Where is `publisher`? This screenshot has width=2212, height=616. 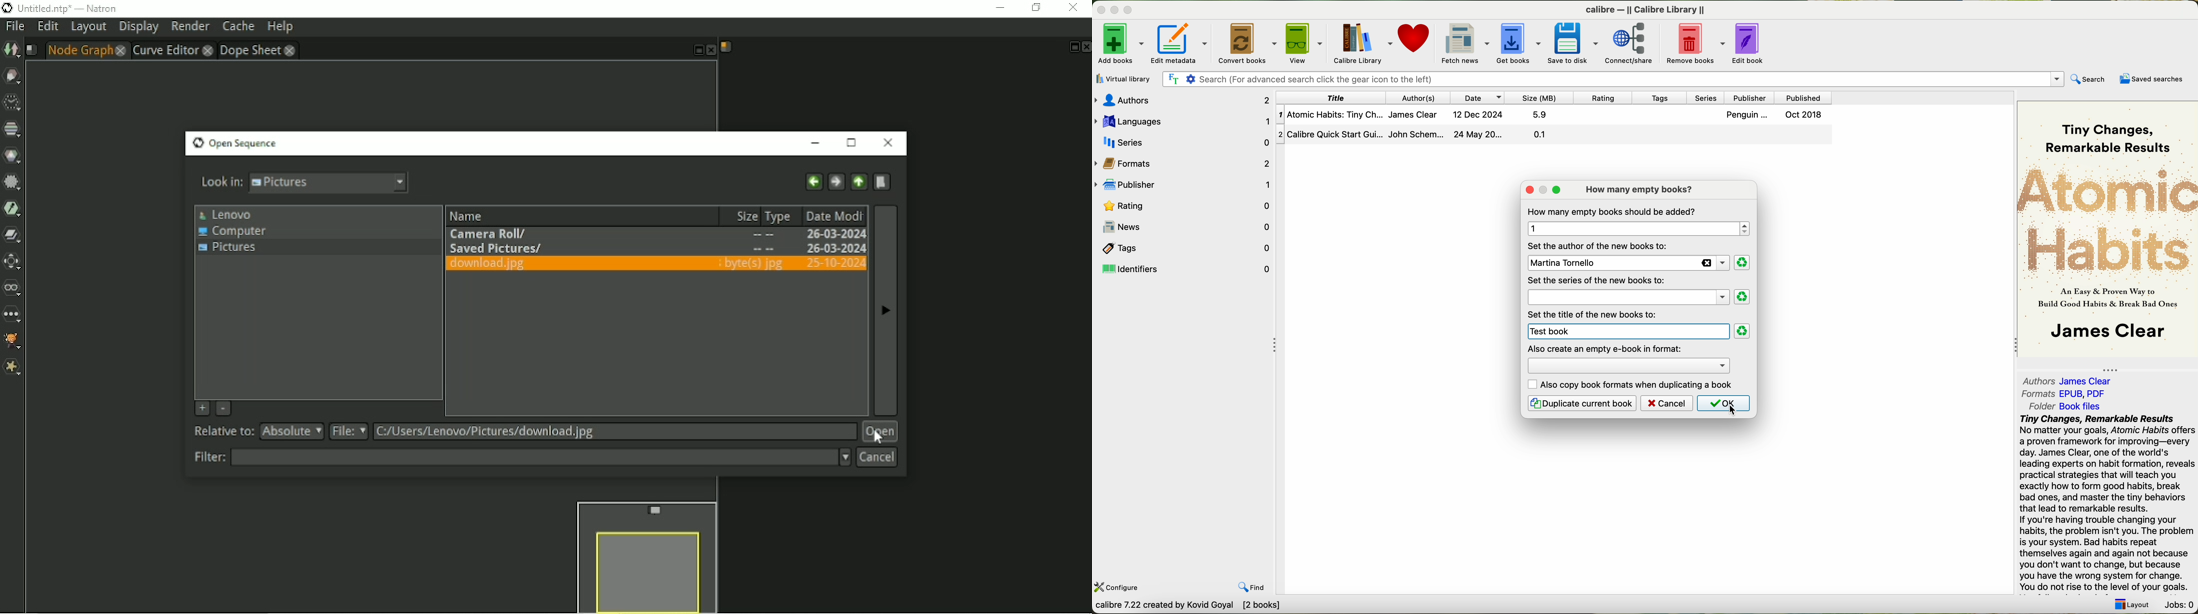
publisher is located at coordinates (1753, 98).